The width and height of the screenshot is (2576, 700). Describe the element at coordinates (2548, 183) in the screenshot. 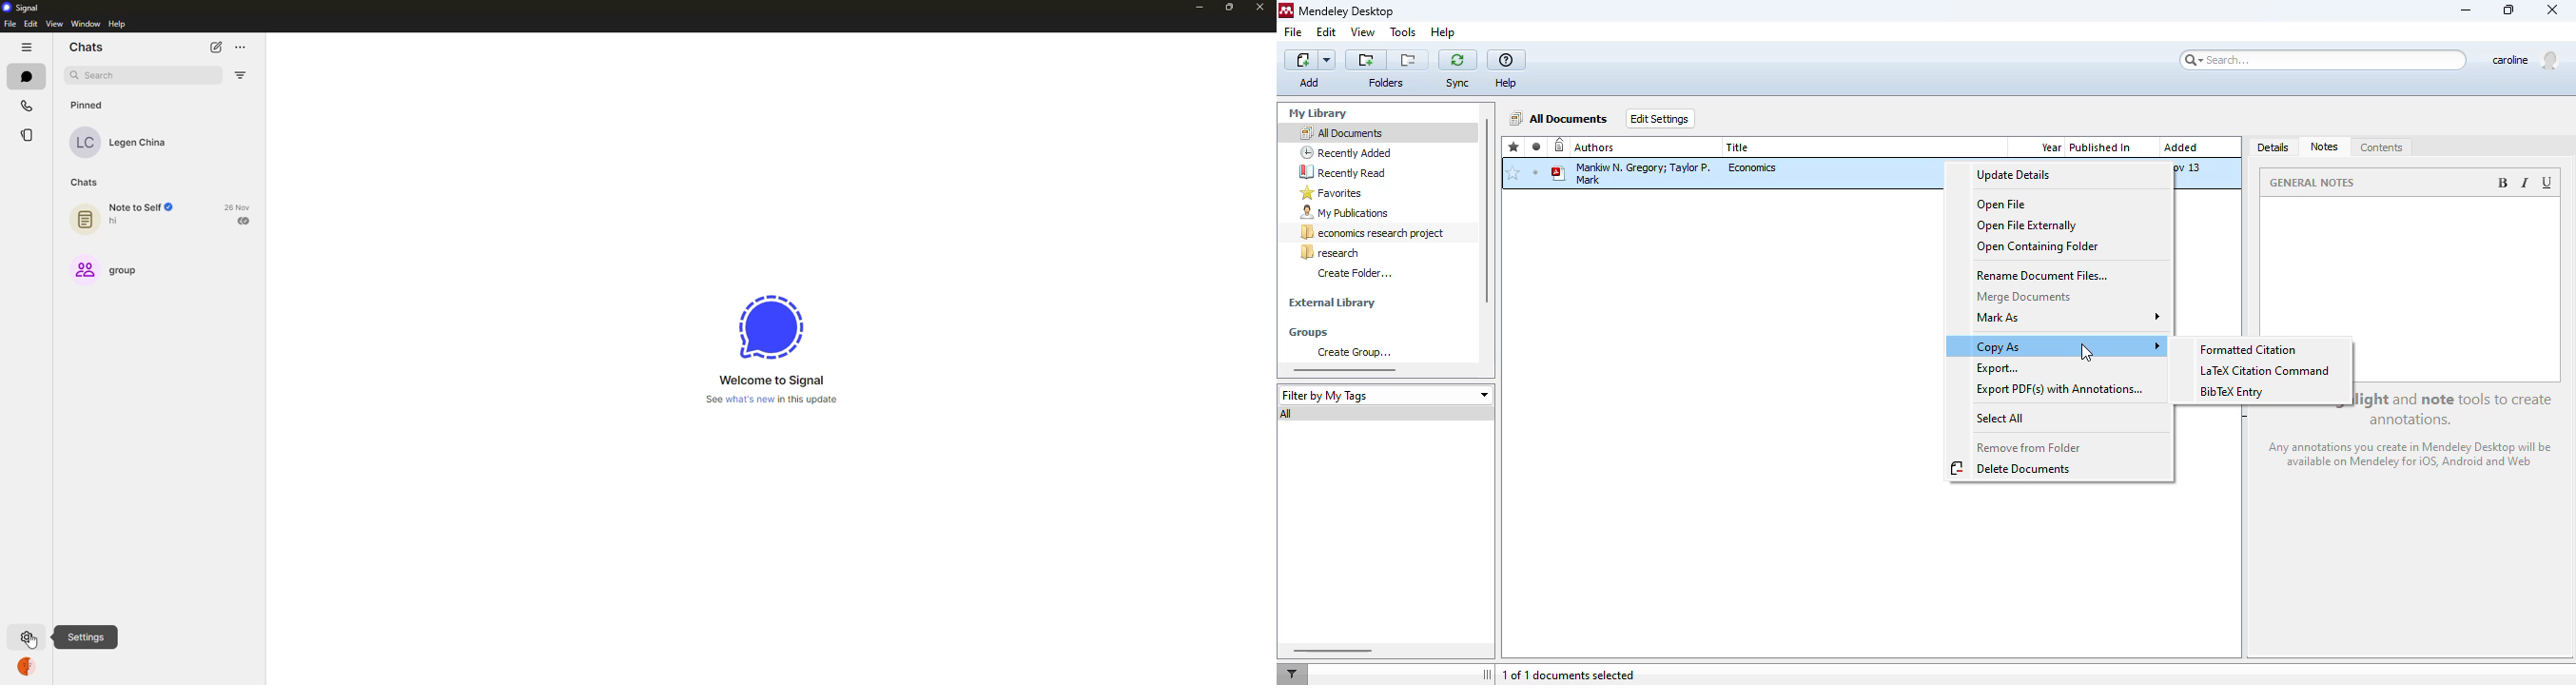

I see `underlined` at that location.